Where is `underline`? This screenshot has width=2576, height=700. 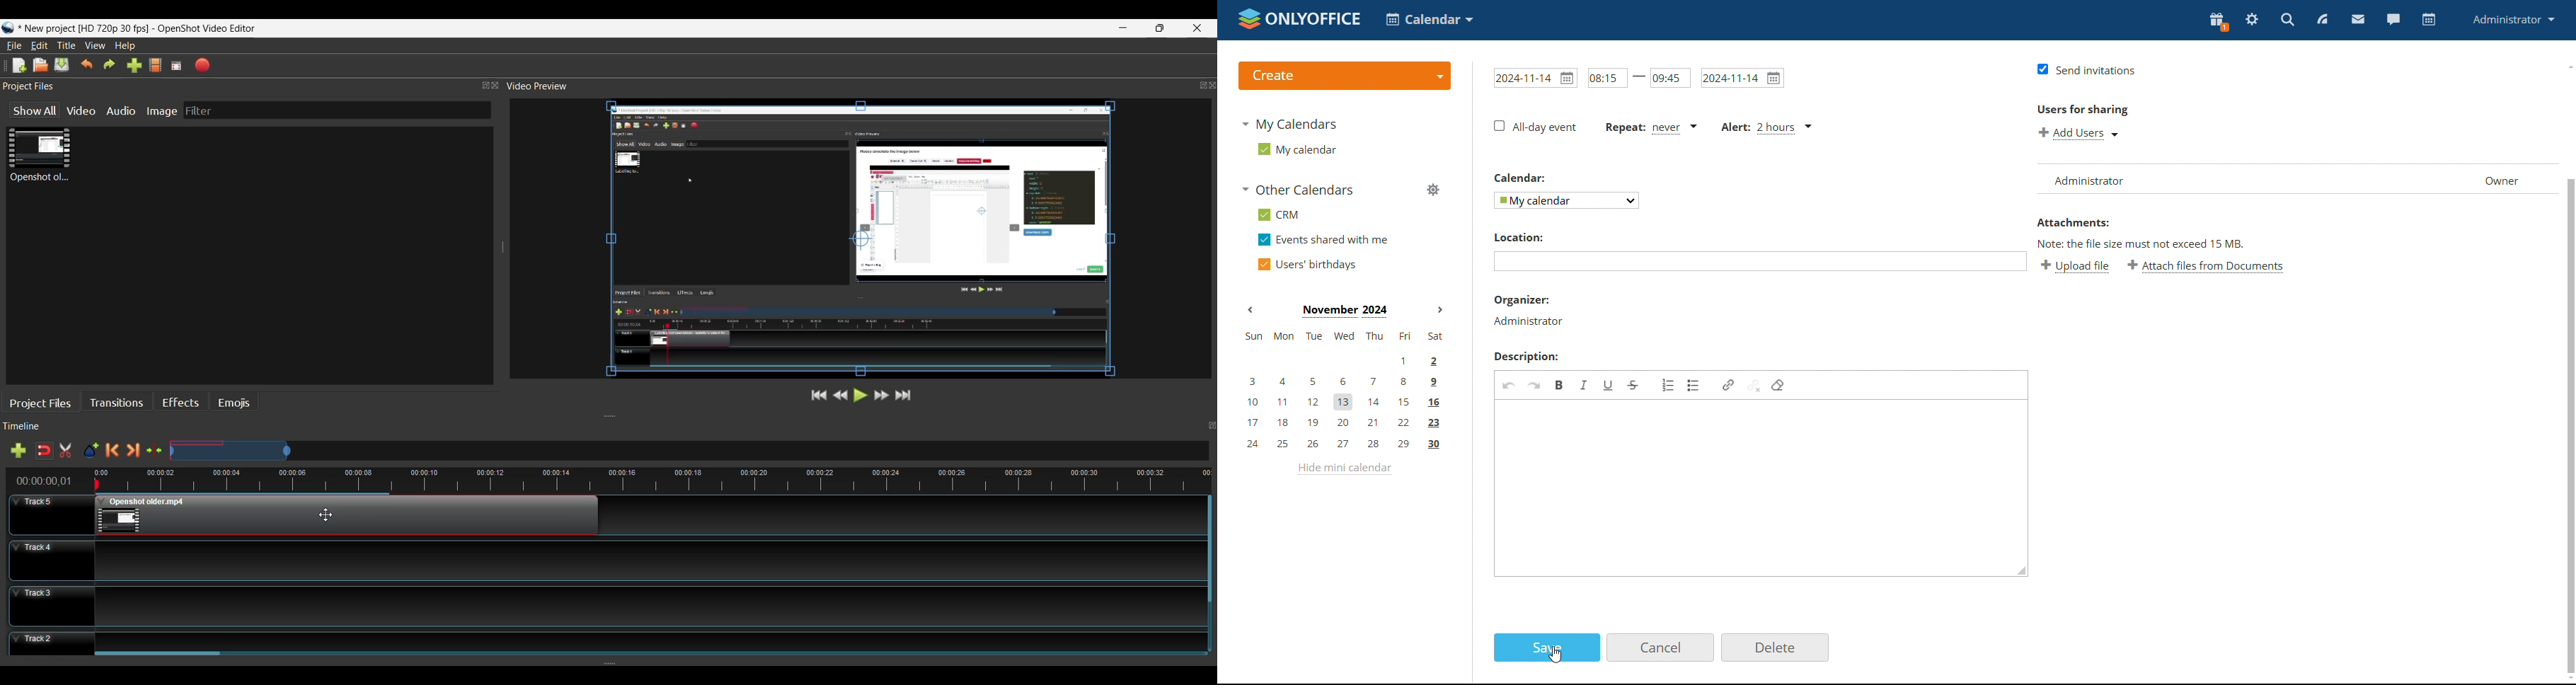
underline is located at coordinates (1609, 386).